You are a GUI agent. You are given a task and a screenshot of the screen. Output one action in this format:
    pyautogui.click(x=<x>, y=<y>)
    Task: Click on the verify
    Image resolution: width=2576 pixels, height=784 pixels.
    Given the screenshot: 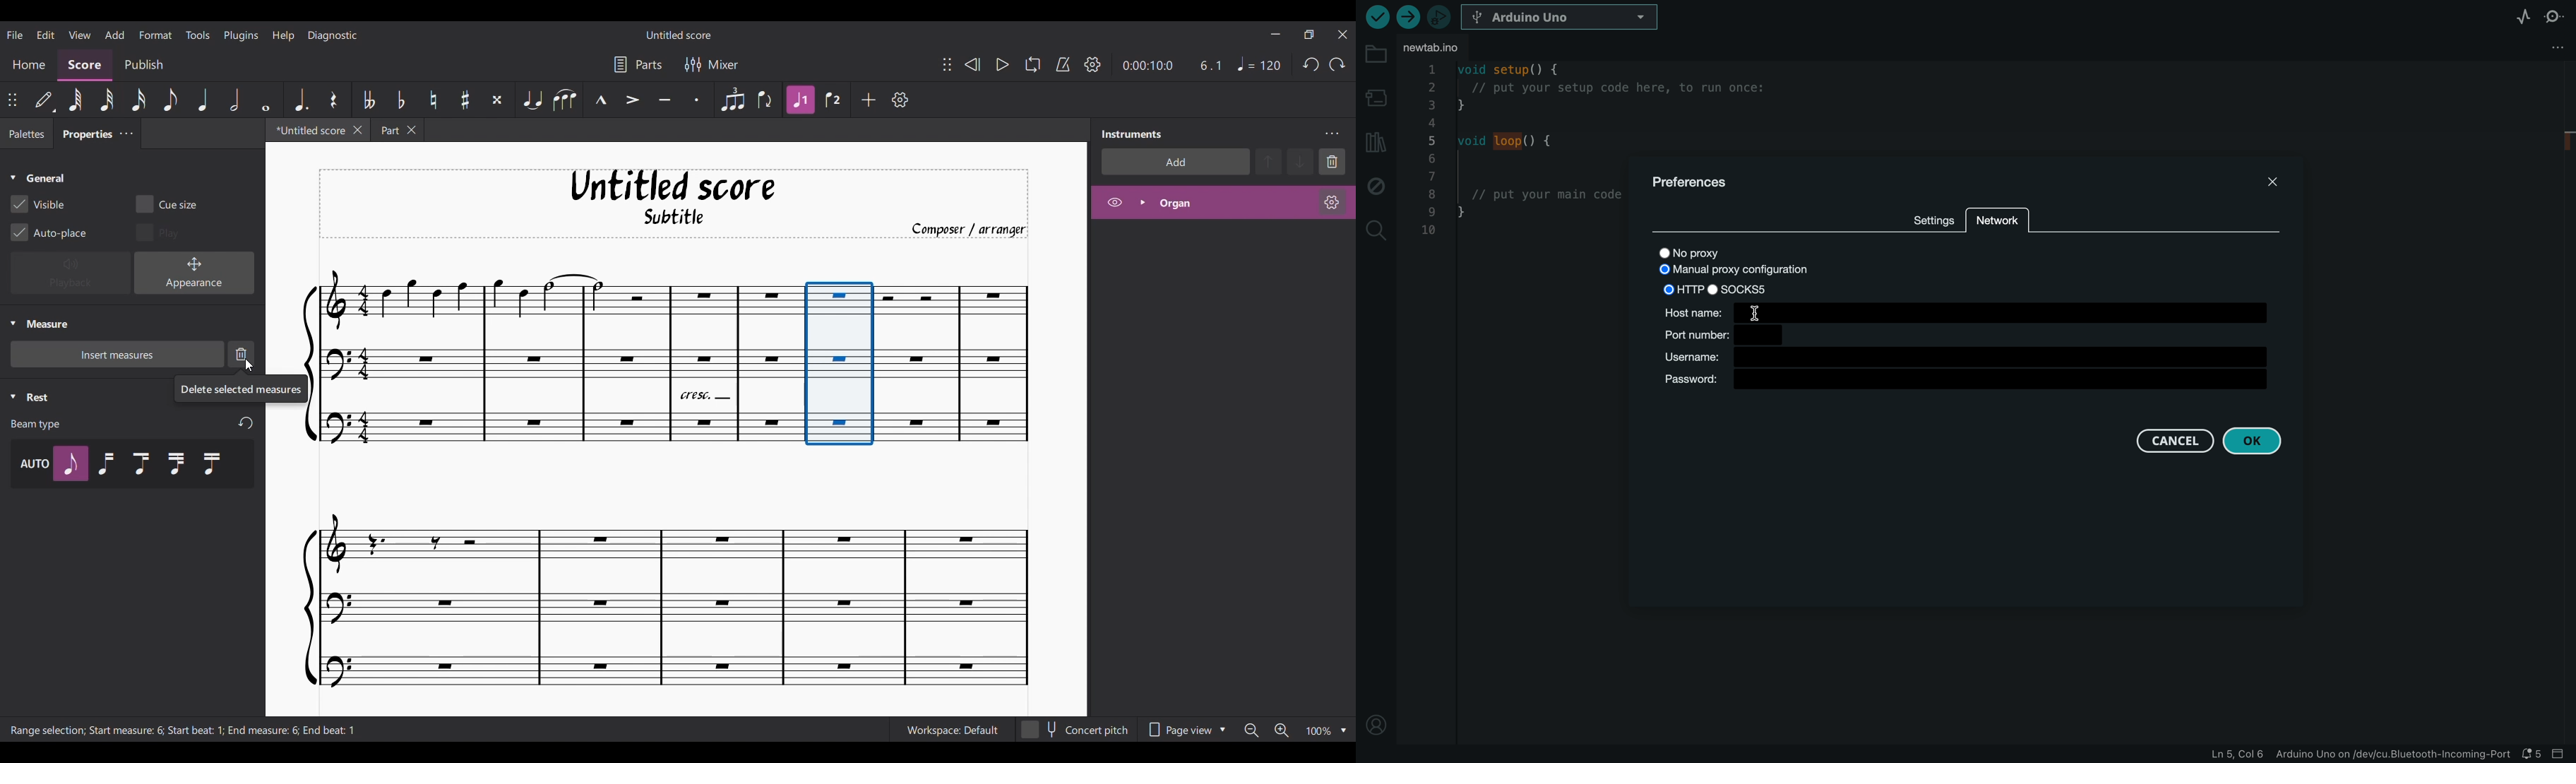 What is the action you would take?
    pyautogui.click(x=1377, y=17)
    